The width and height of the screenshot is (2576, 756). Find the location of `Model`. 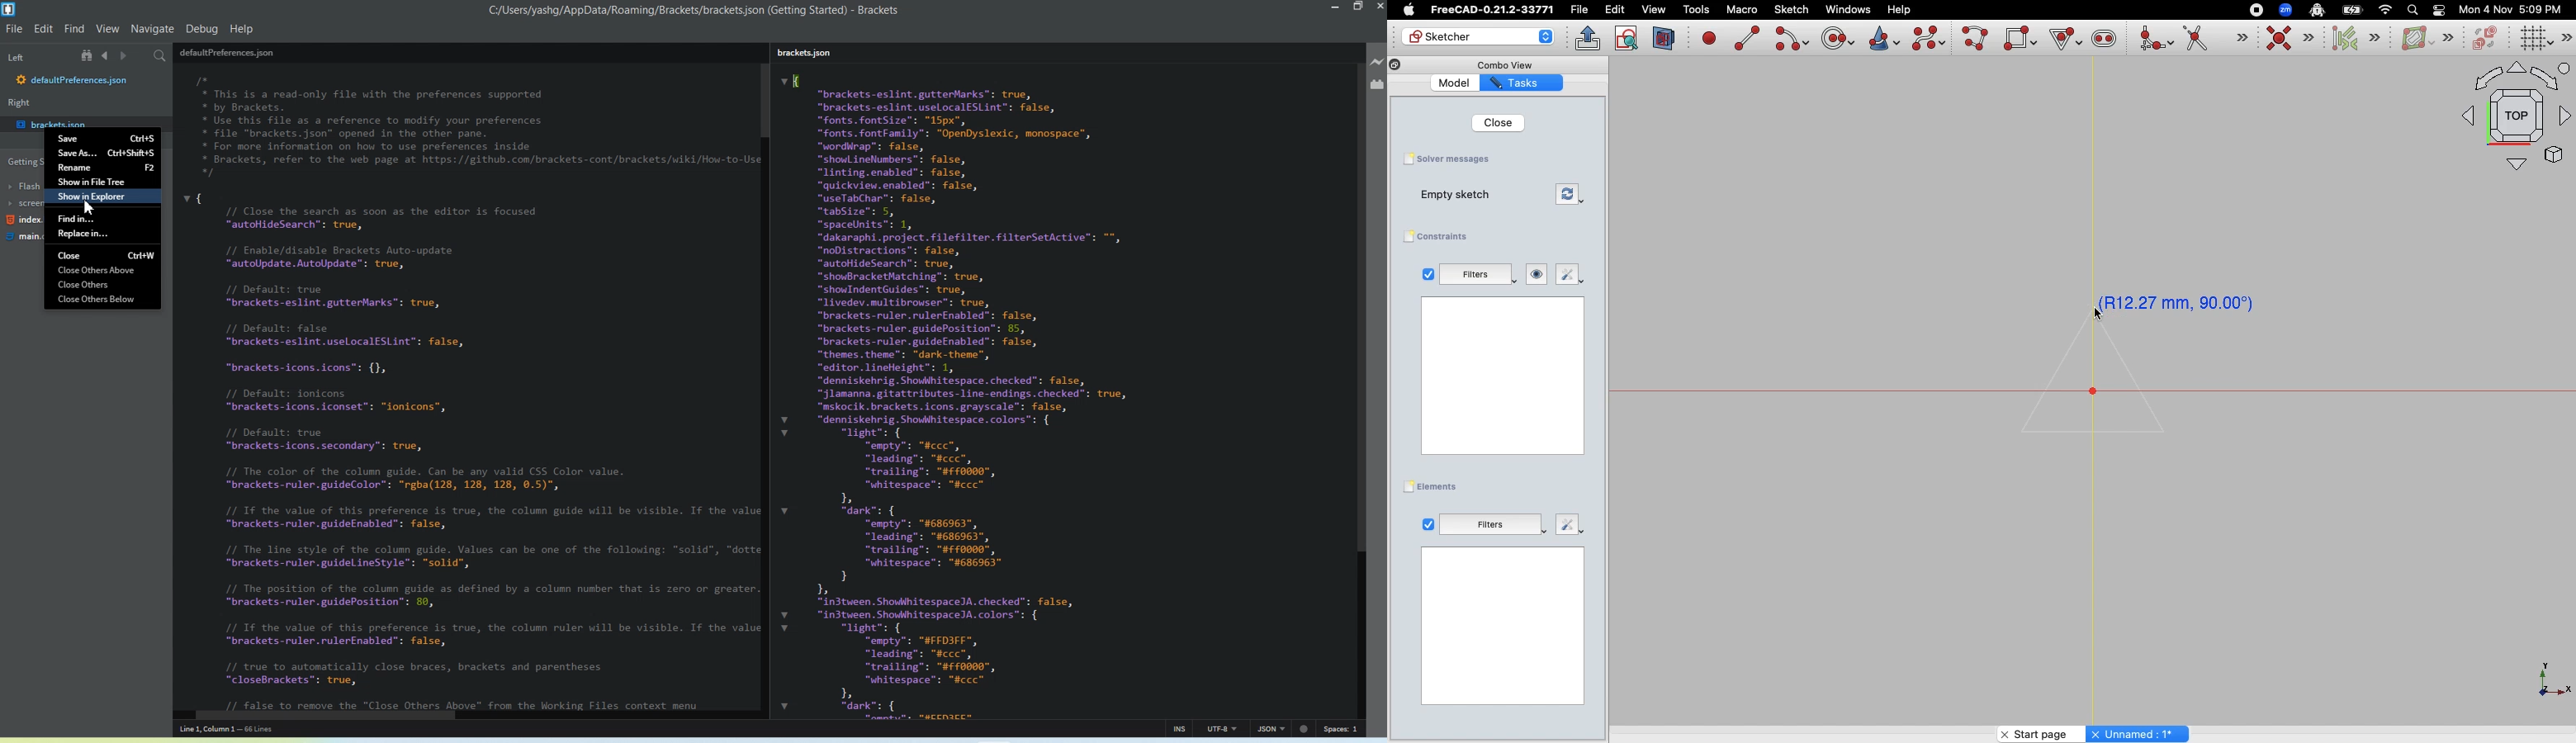

Model is located at coordinates (1456, 84).